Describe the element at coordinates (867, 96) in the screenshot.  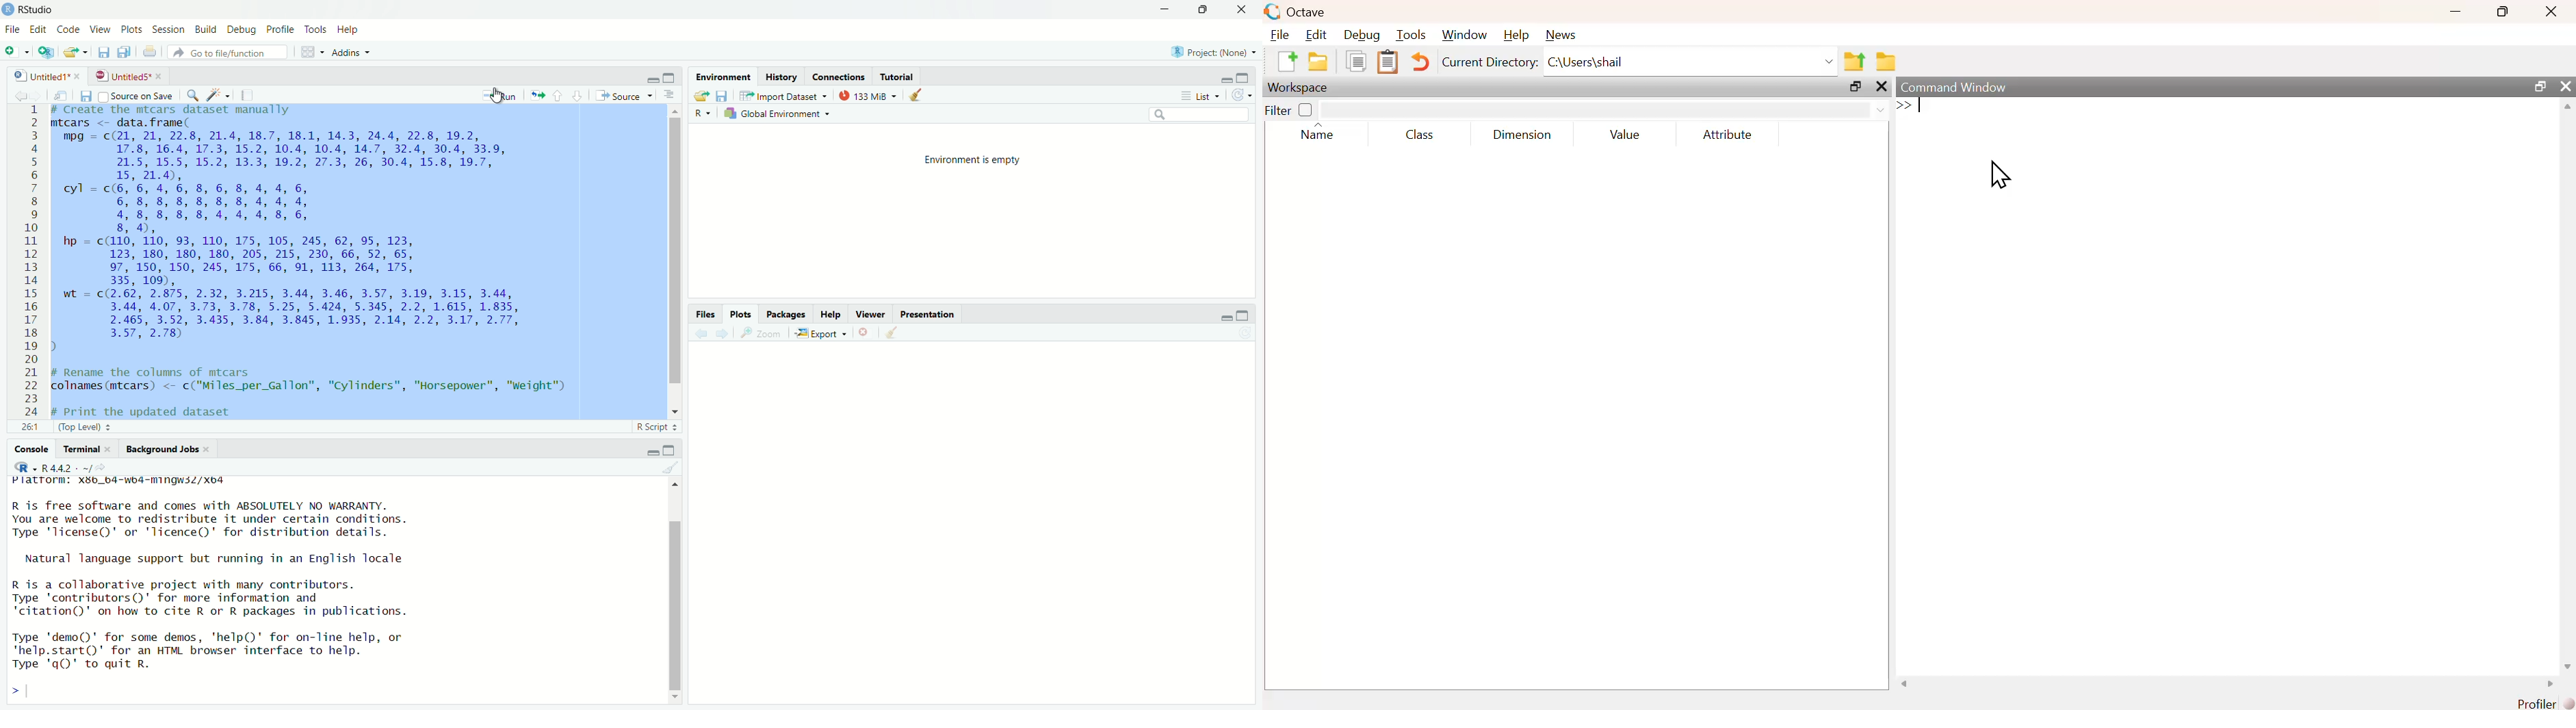
I see `133MiB ~` at that location.